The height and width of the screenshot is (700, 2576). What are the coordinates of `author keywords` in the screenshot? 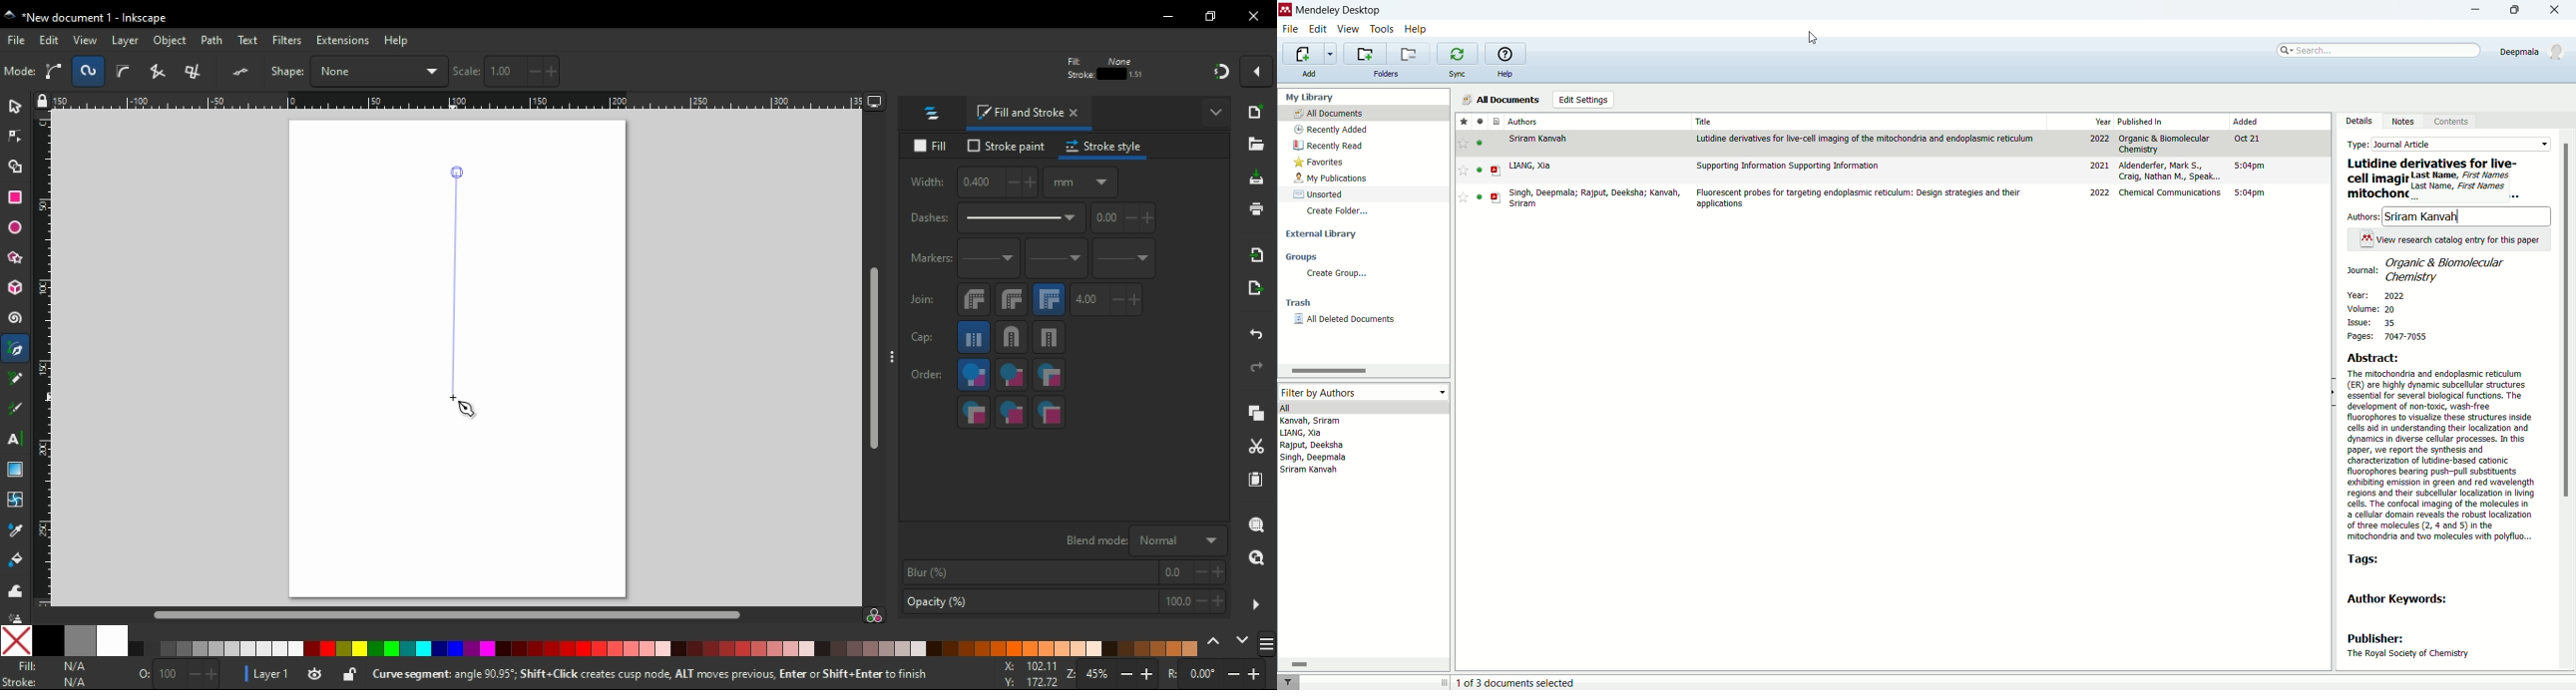 It's located at (2407, 601).